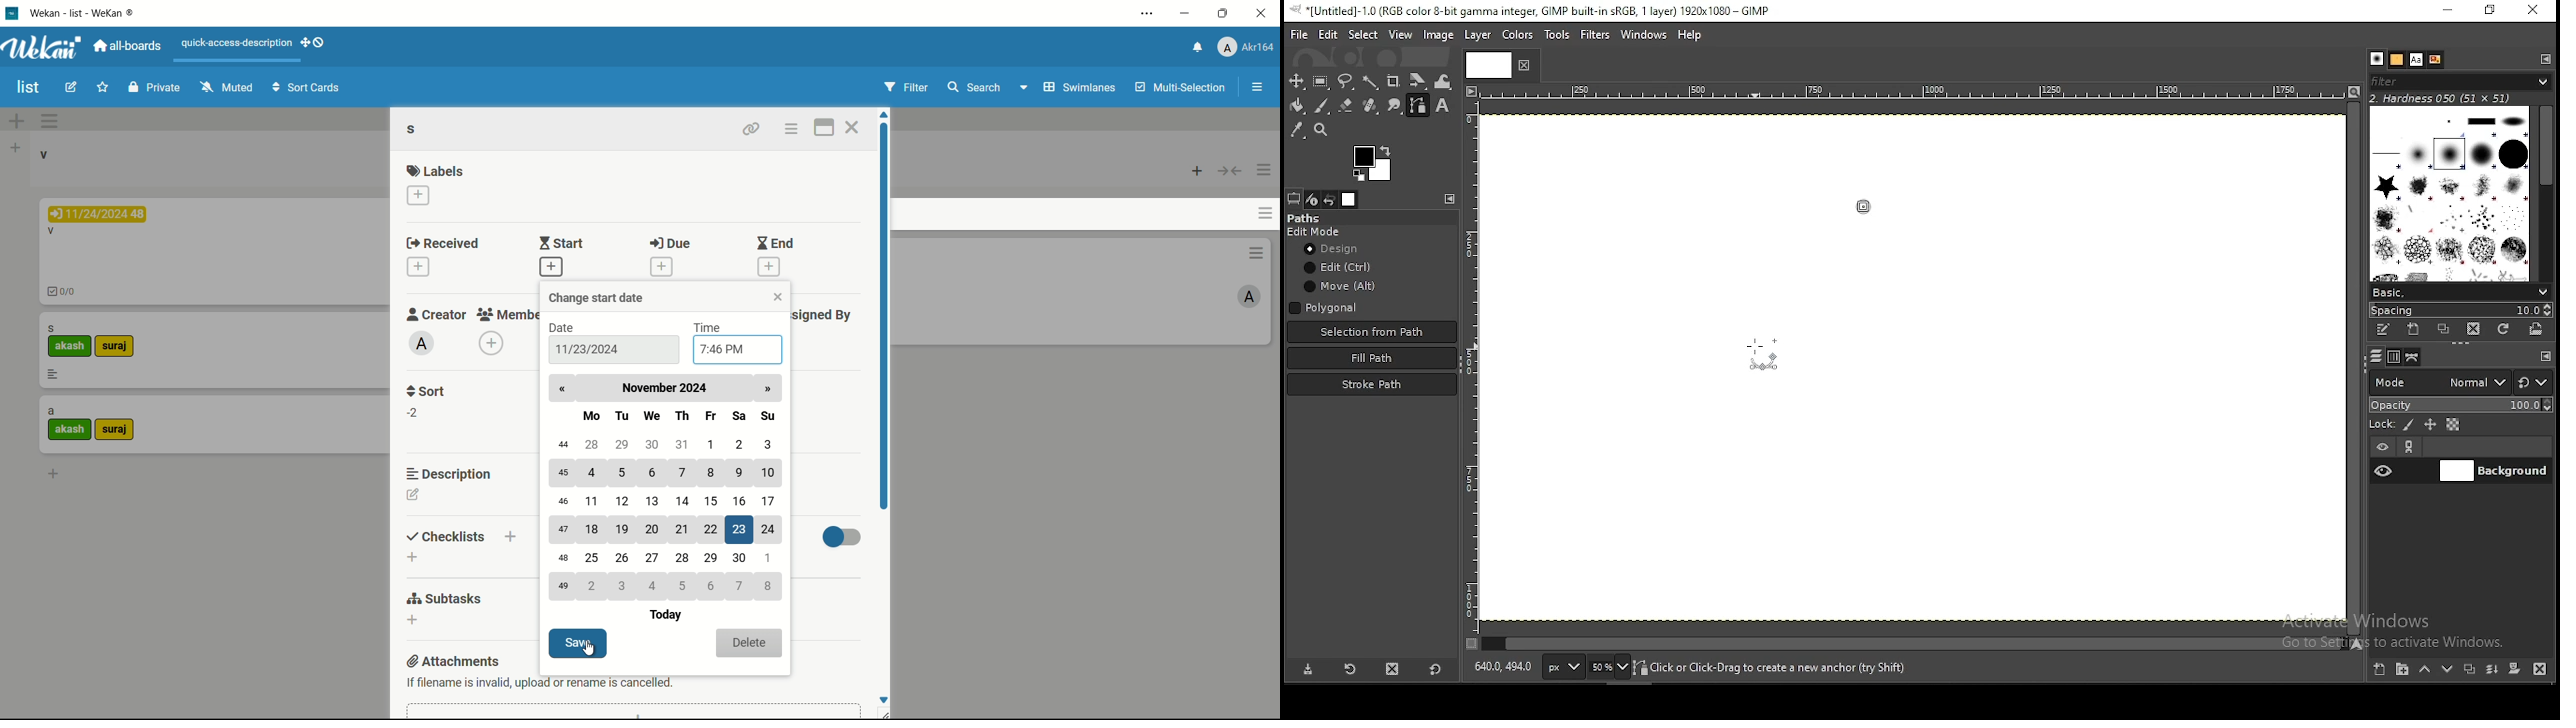  I want to click on lock alpha channel, so click(2454, 424).